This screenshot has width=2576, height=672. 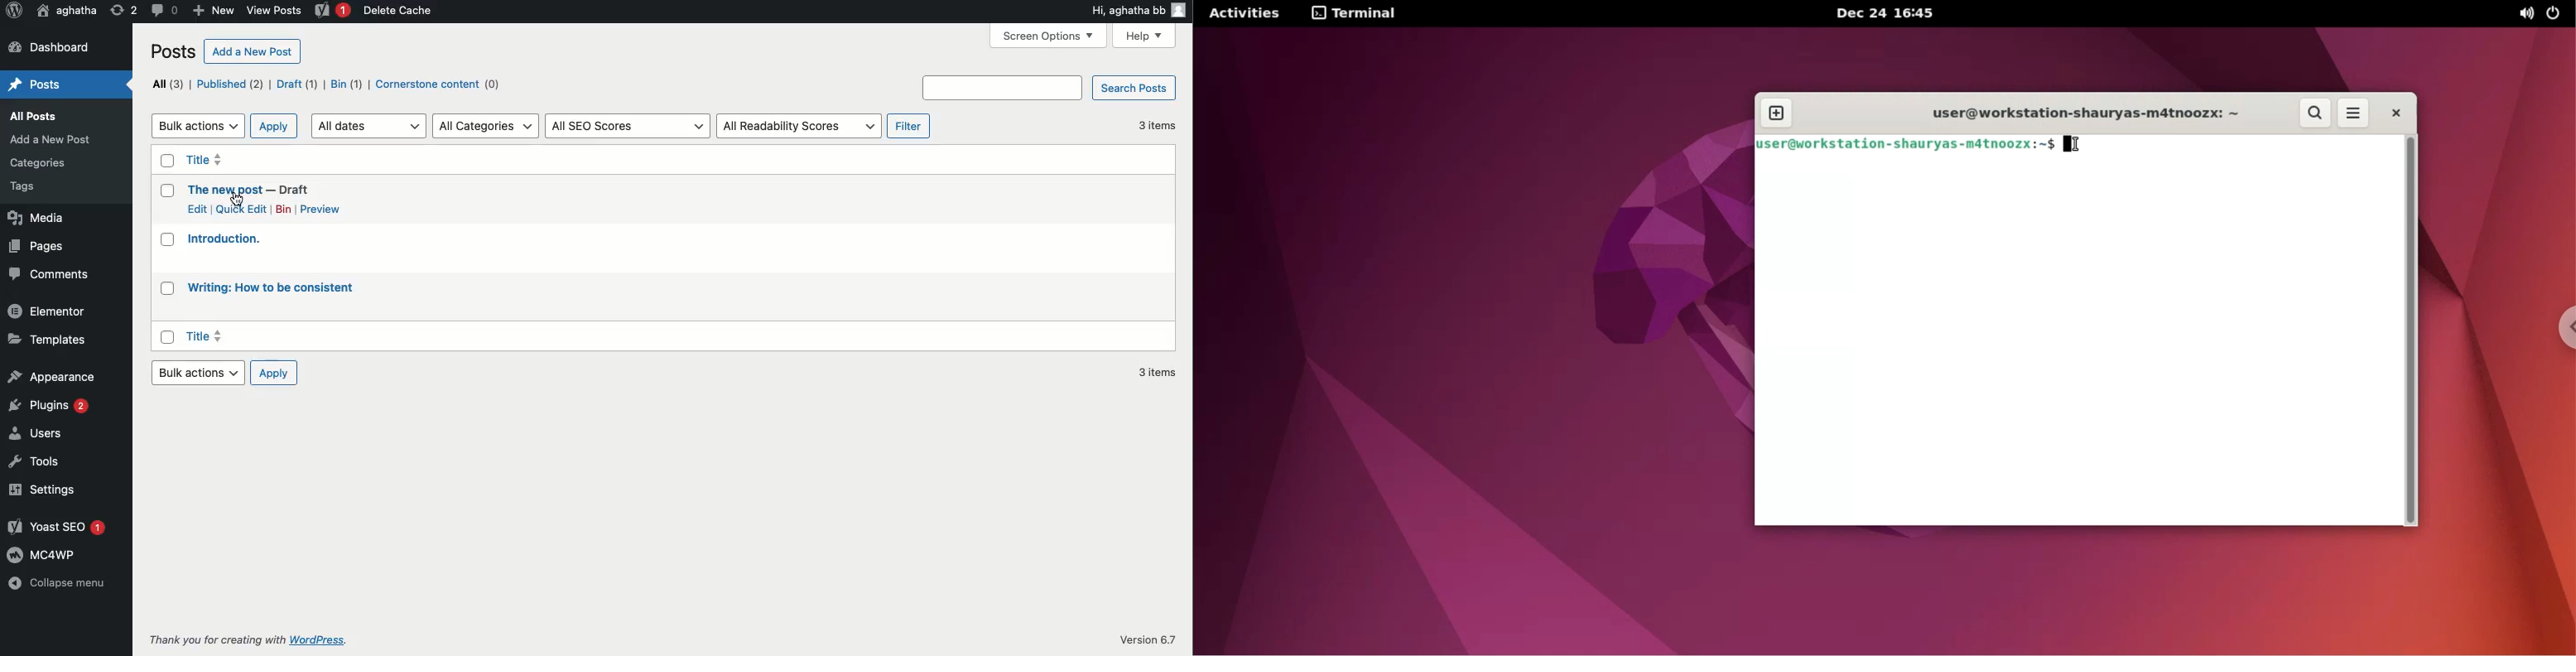 What do you see at coordinates (224, 237) in the screenshot?
I see `Introduction.` at bounding box center [224, 237].